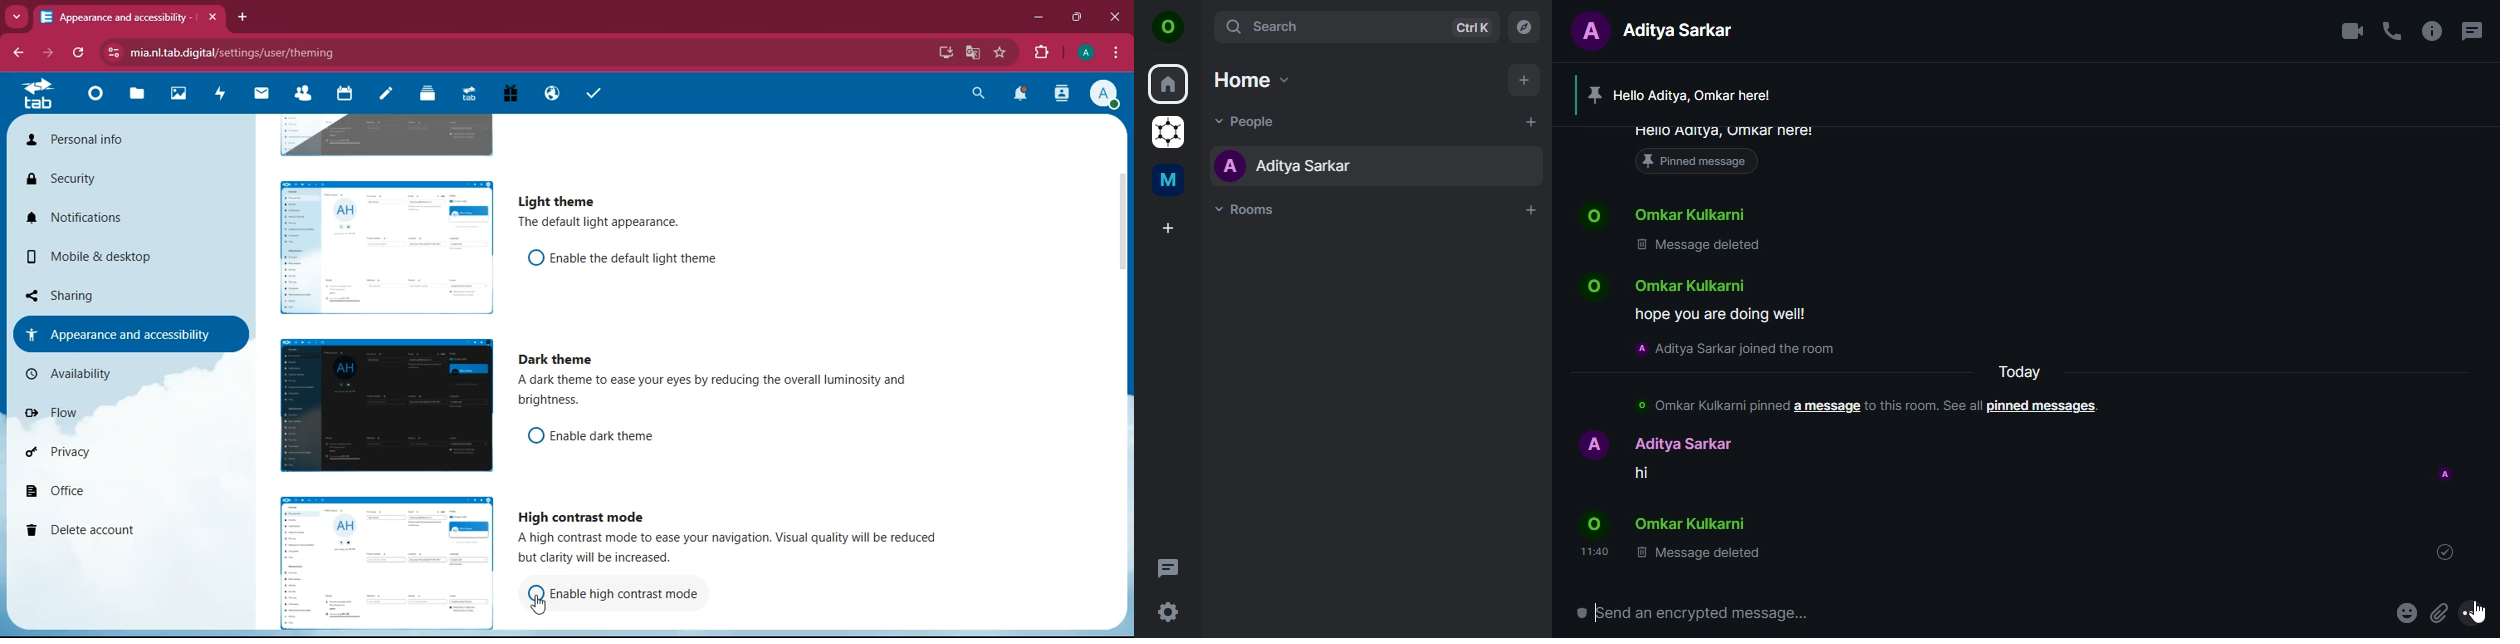 Image resolution: width=2520 pixels, height=644 pixels. I want to click on react, so click(2407, 615).